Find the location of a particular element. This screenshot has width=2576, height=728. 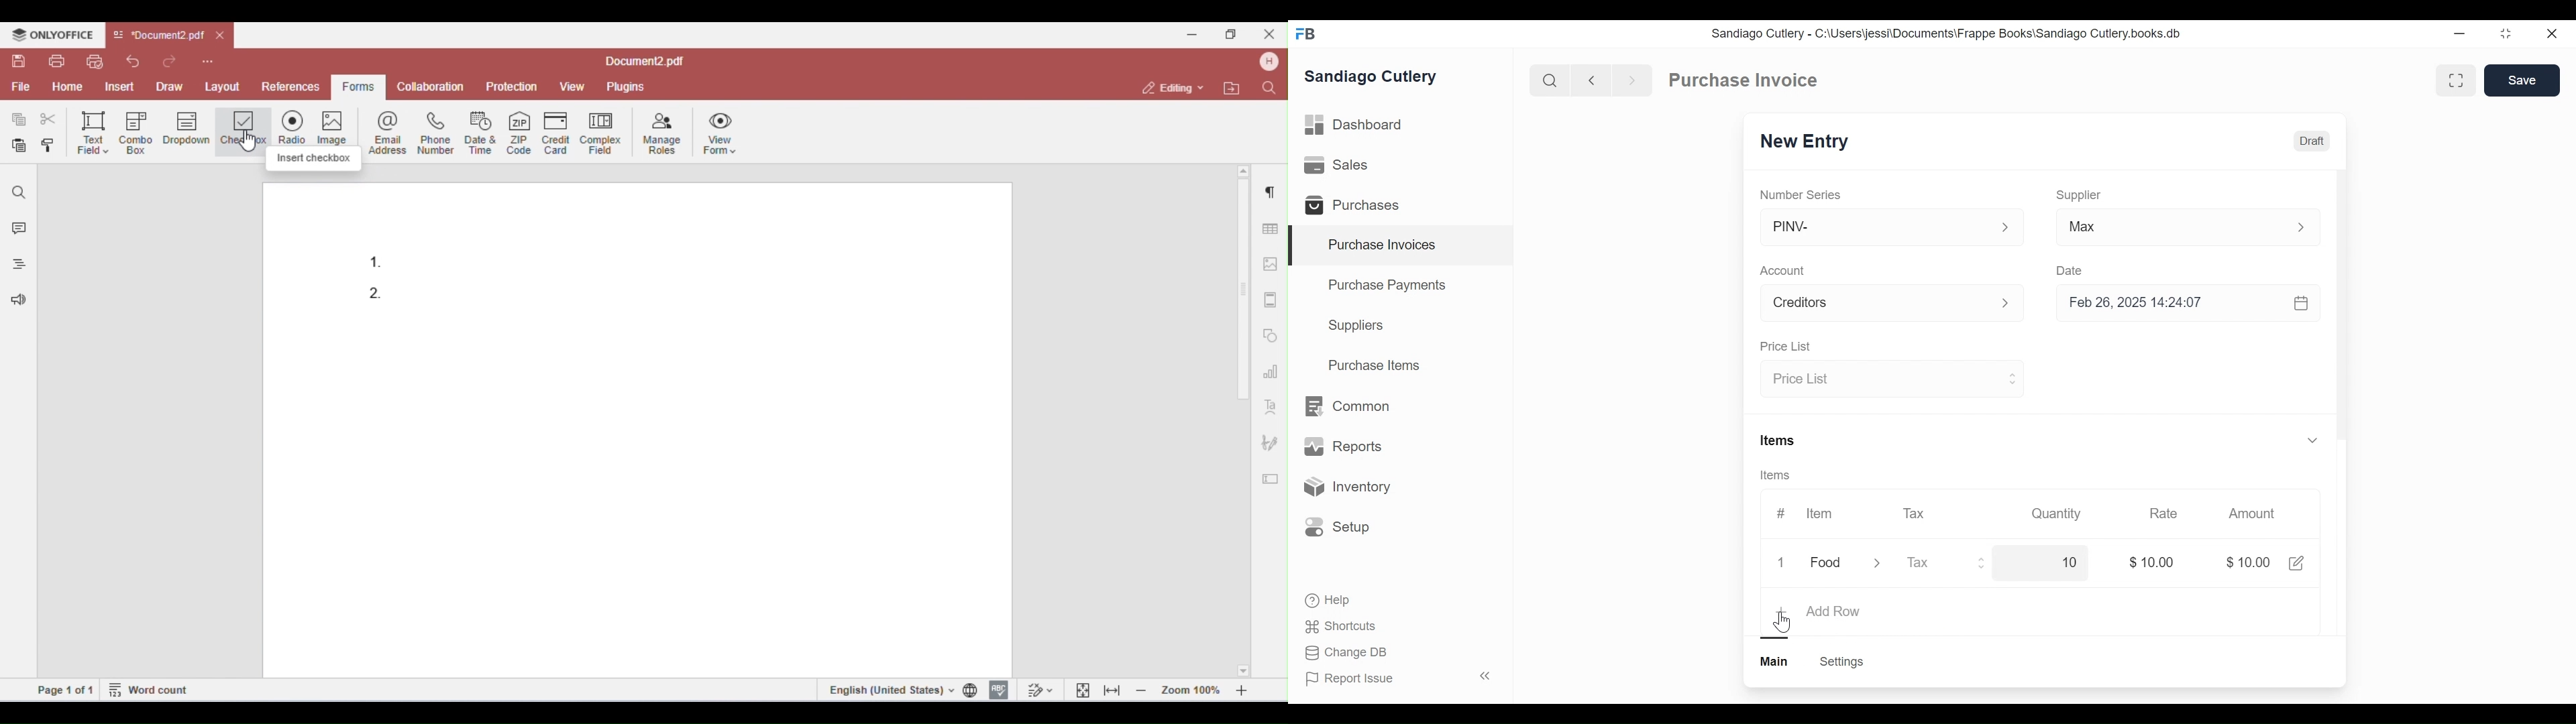

Expand is located at coordinates (2006, 228).